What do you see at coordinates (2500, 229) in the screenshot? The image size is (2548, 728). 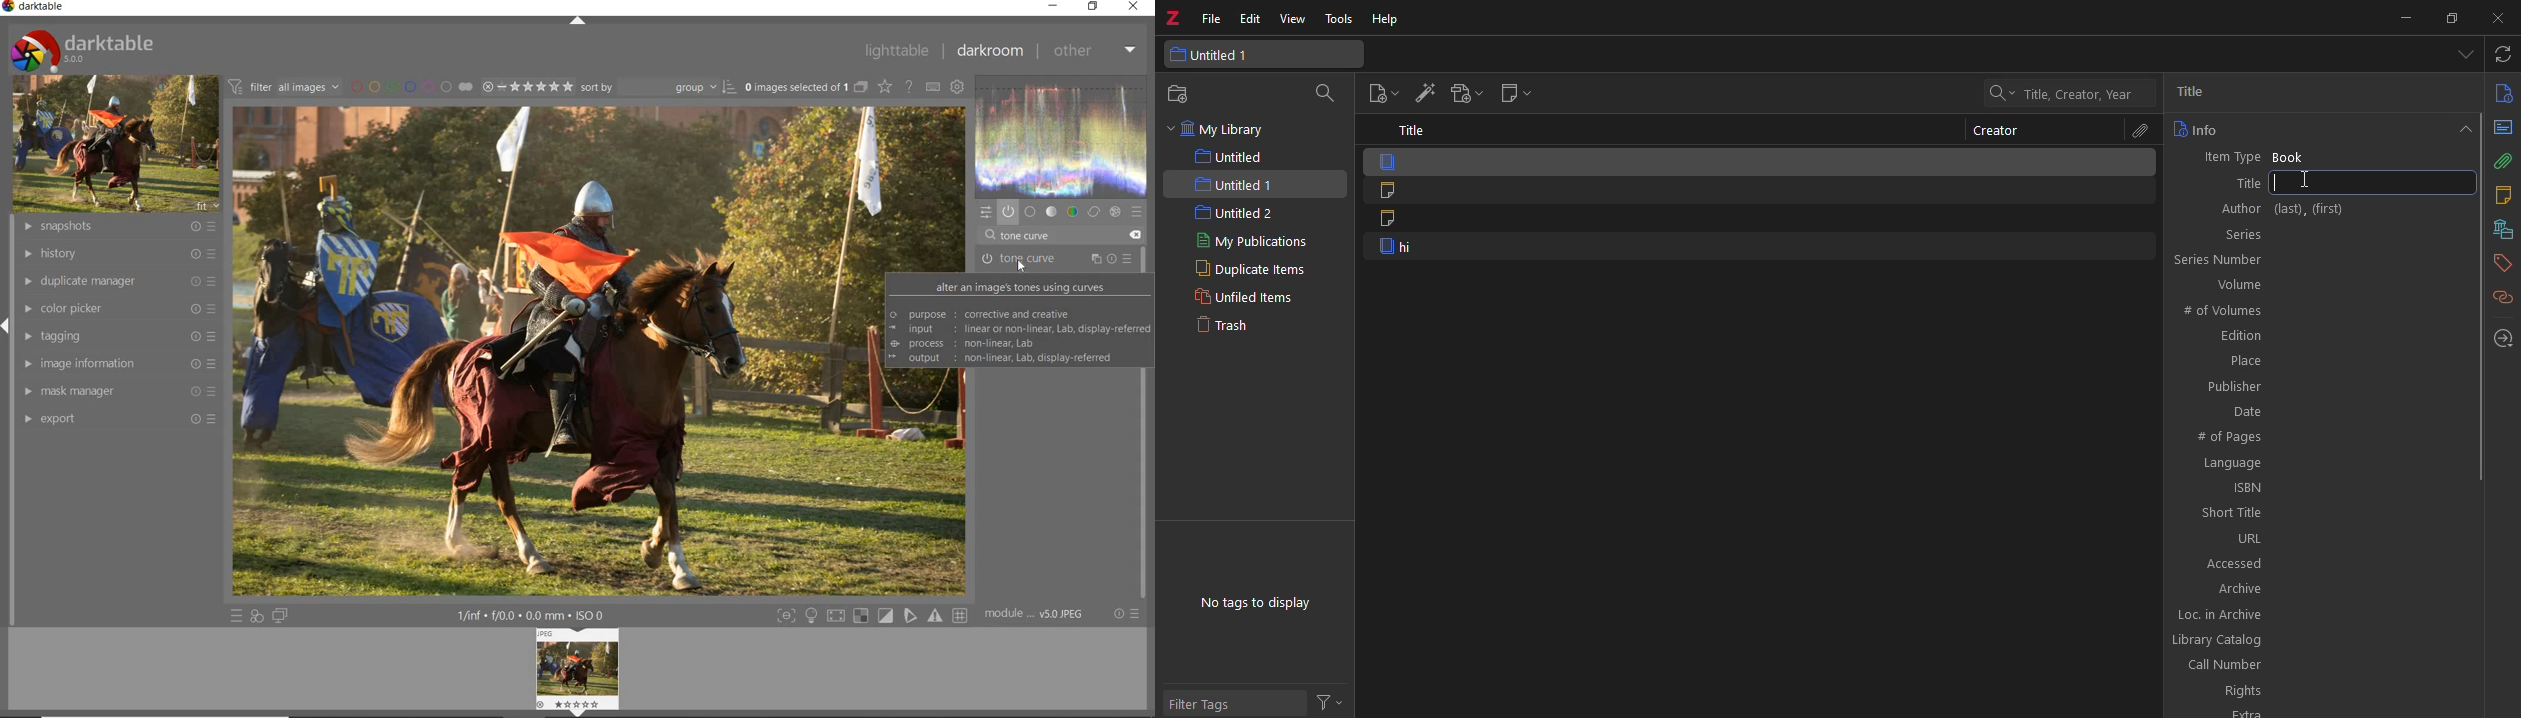 I see `library` at bounding box center [2500, 229].